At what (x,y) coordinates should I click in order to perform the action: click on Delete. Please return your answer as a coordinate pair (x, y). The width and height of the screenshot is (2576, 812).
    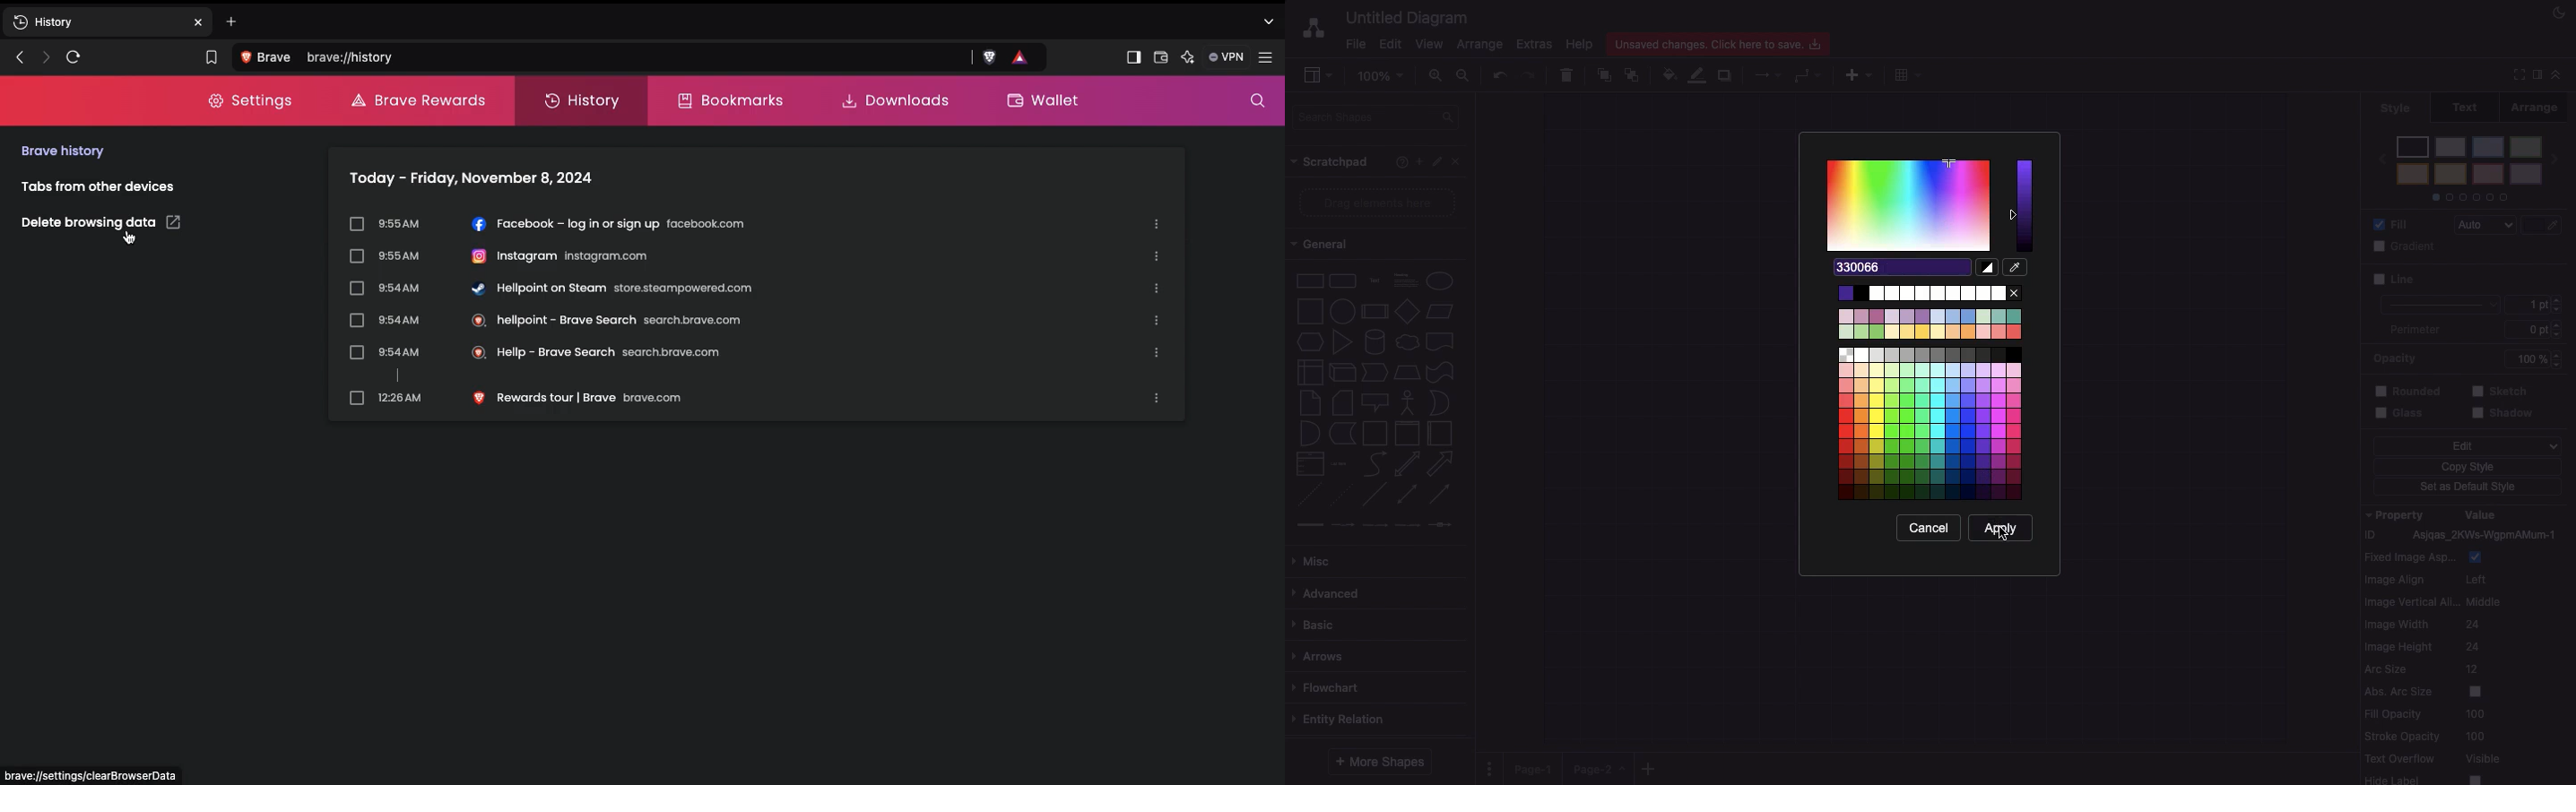
    Looking at the image, I should click on (1568, 73).